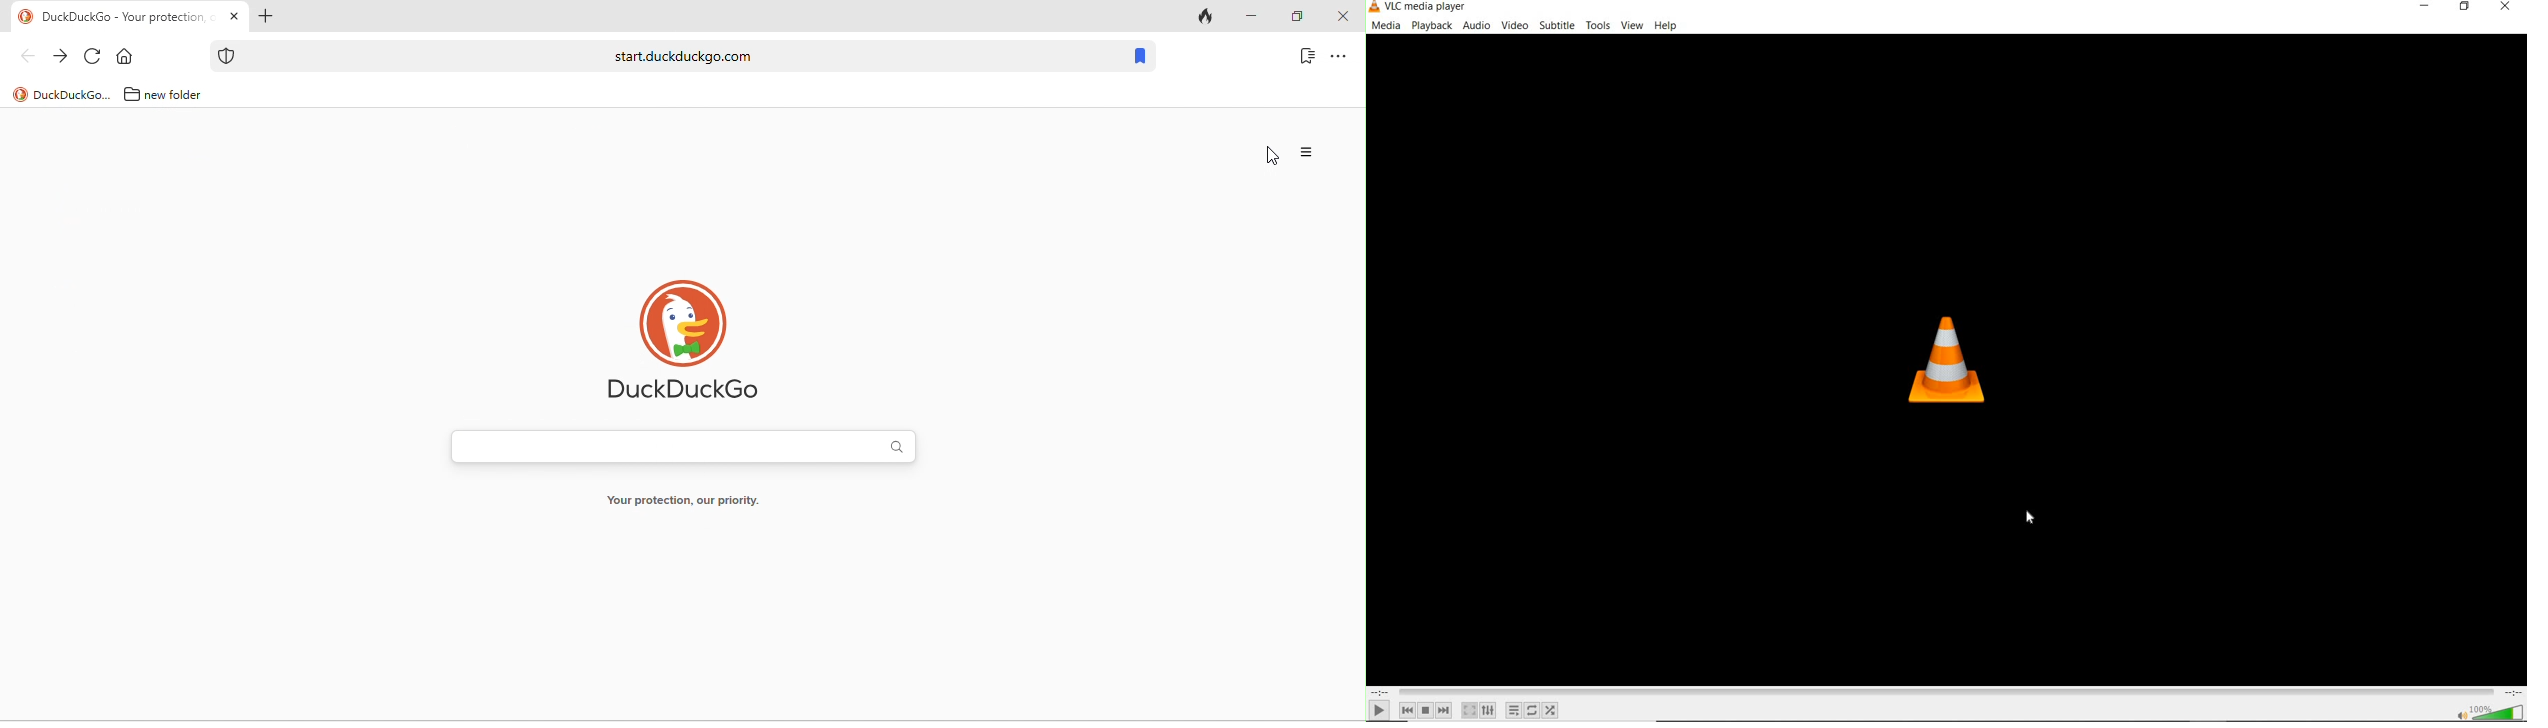 This screenshot has width=2548, height=728. What do you see at coordinates (166, 95) in the screenshot?
I see `new folder` at bounding box center [166, 95].